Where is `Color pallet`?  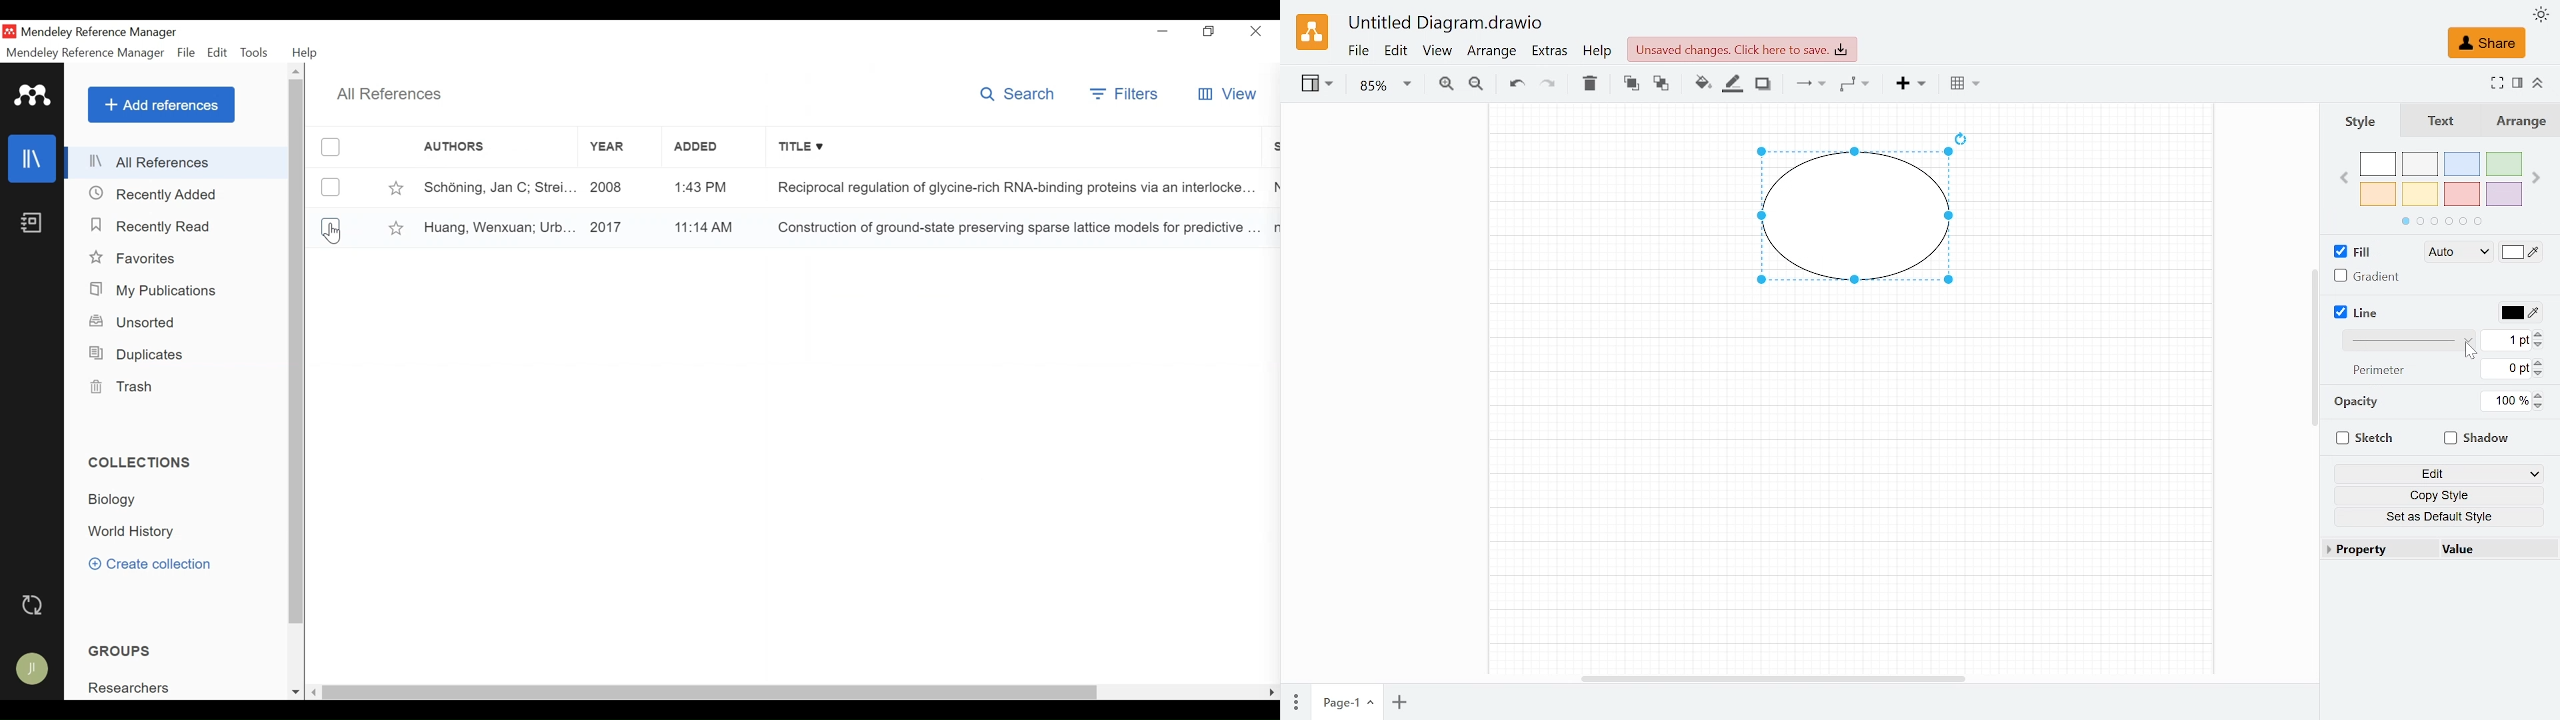 Color pallet is located at coordinates (2442, 188).